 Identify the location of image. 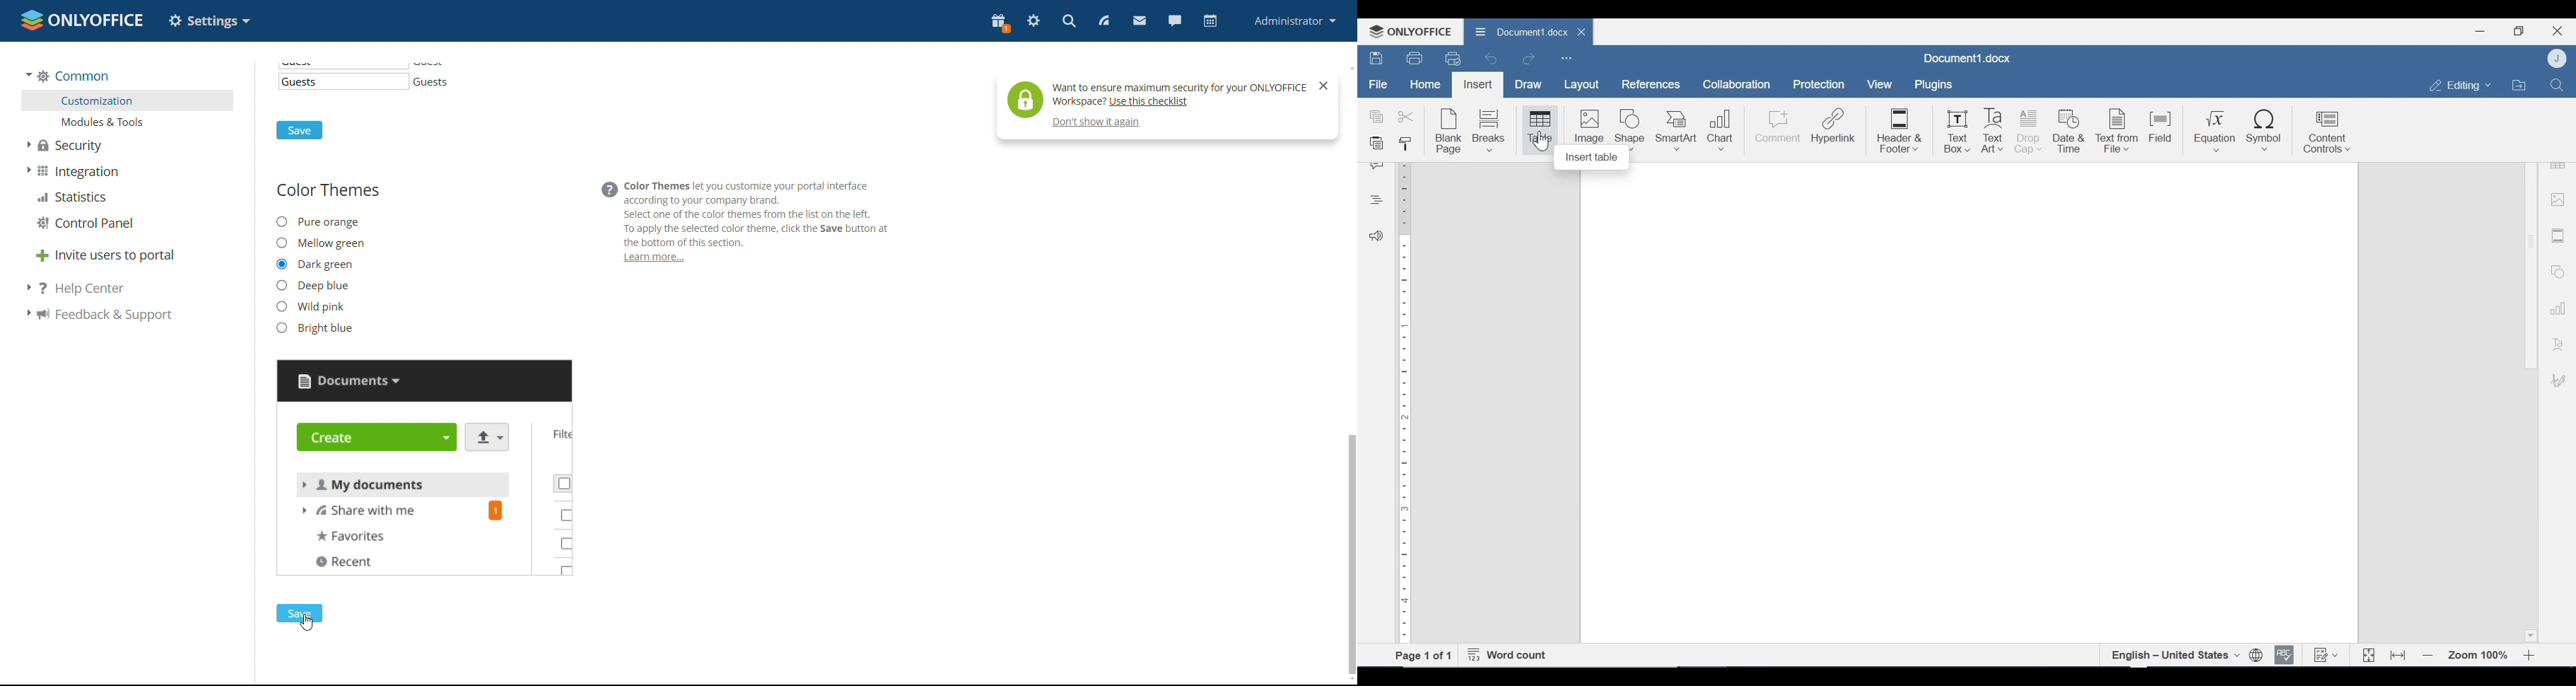
(2558, 199).